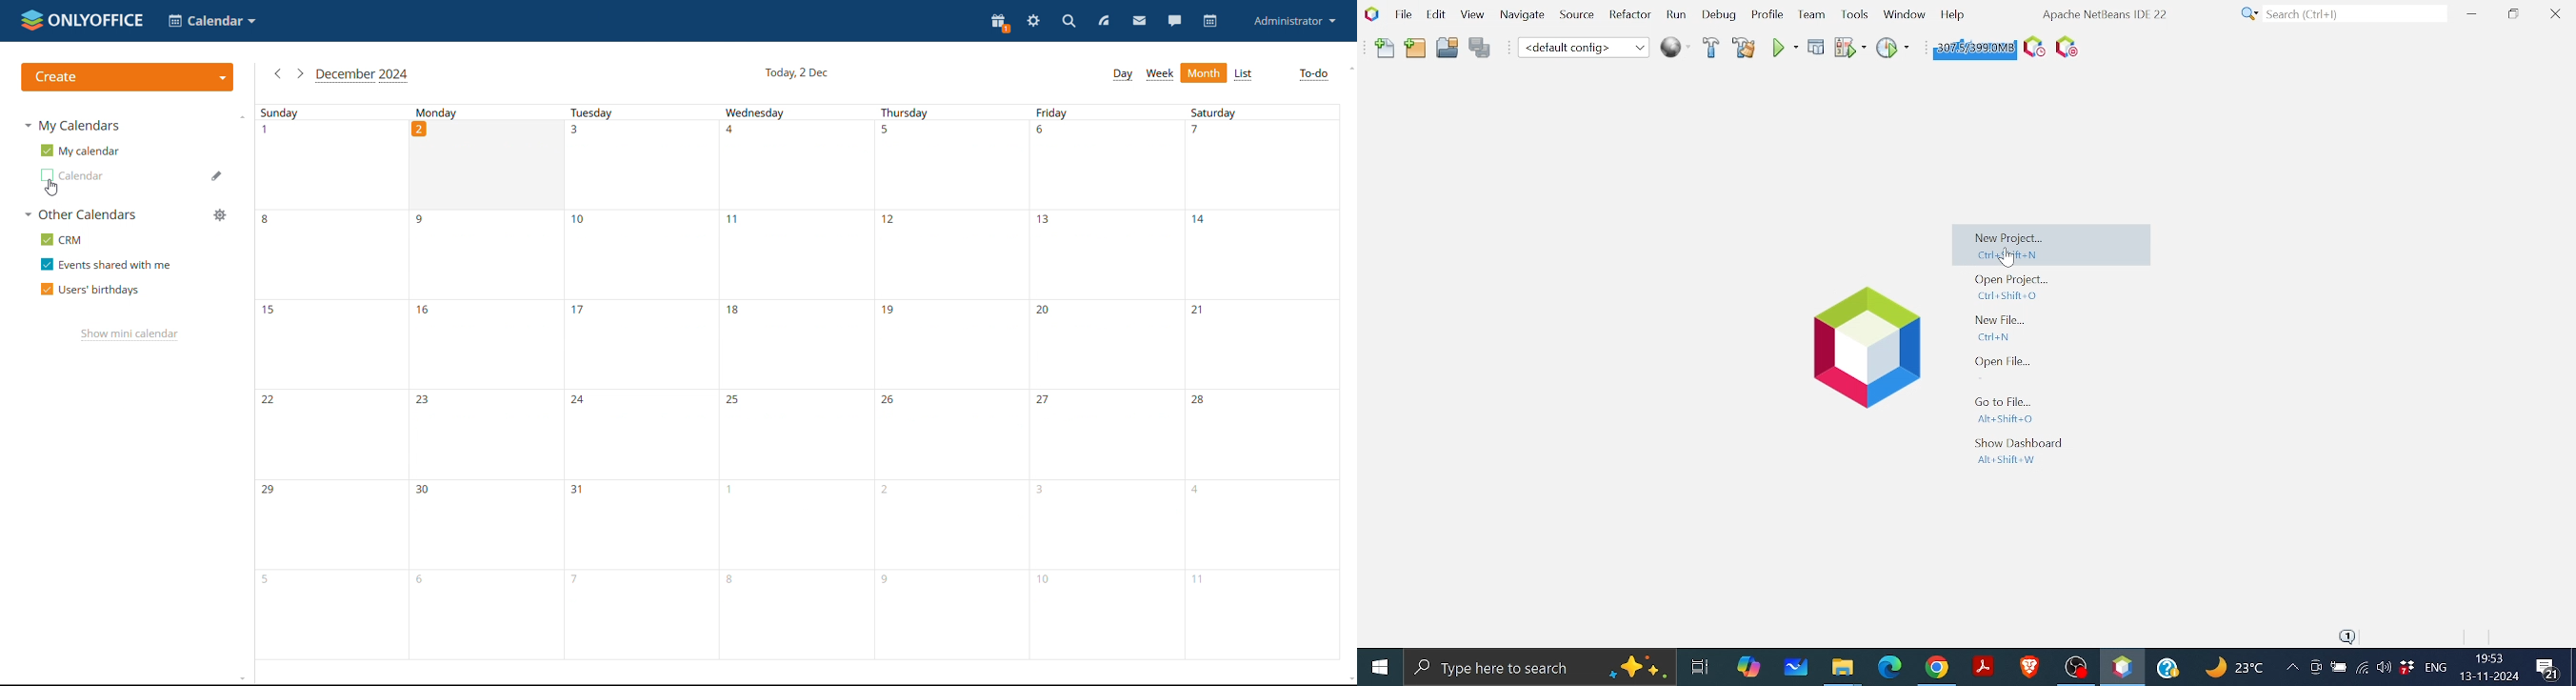 Image resolution: width=2576 pixels, height=700 pixels. I want to click on Edit, so click(1433, 13).